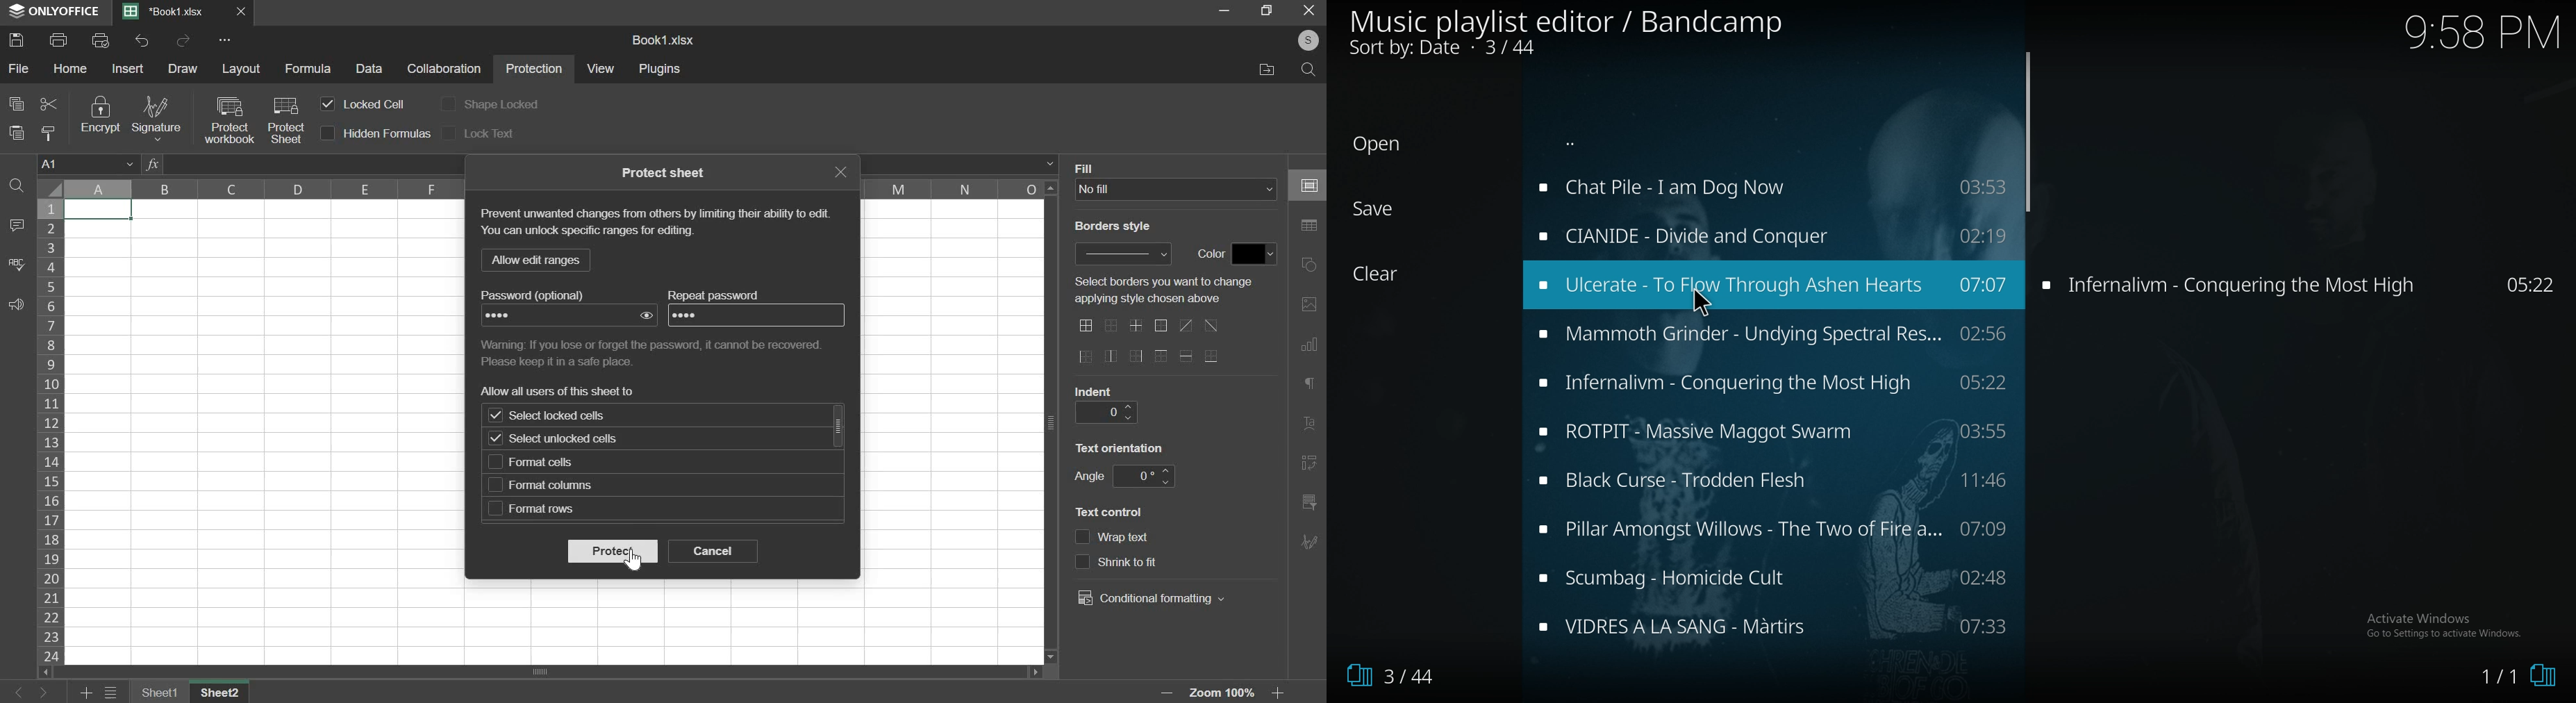 Image resolution: width=2576 pixels, height=728 pixels. I want to click on Sort by: Date • 5/44, so click(1465, 49).